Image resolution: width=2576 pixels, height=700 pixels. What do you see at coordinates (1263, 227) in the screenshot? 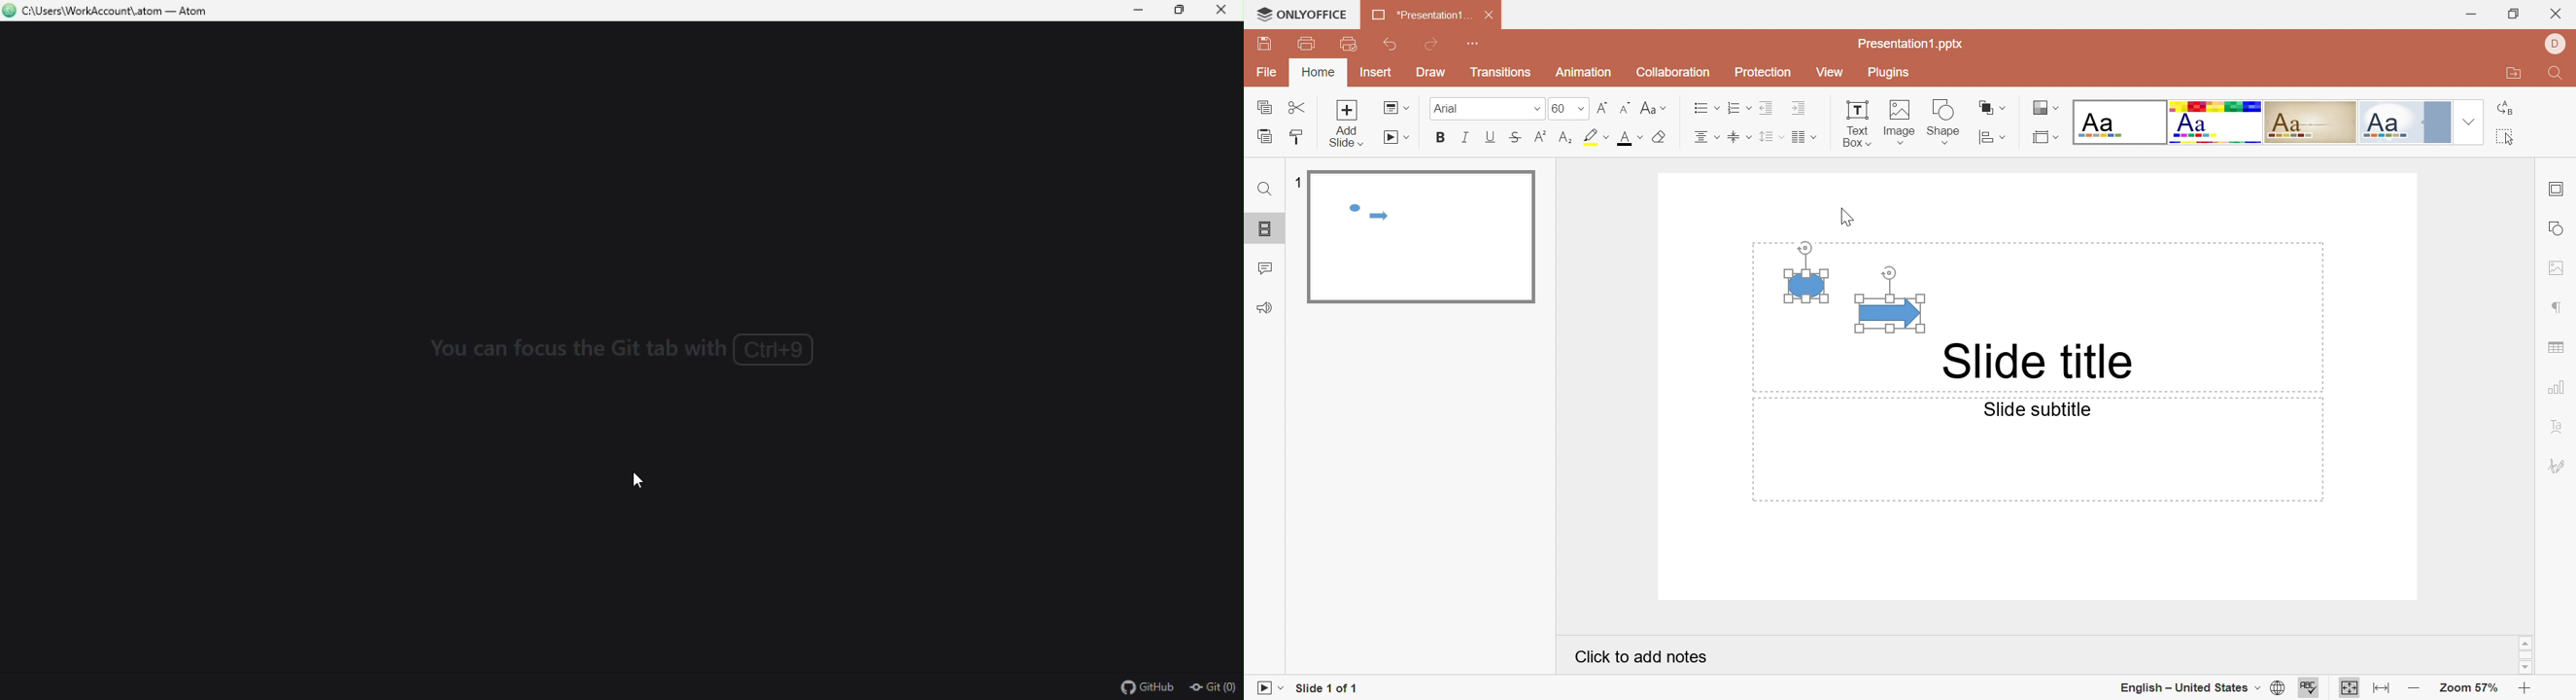
I see `Slides` at bounding box center [1263, 227].